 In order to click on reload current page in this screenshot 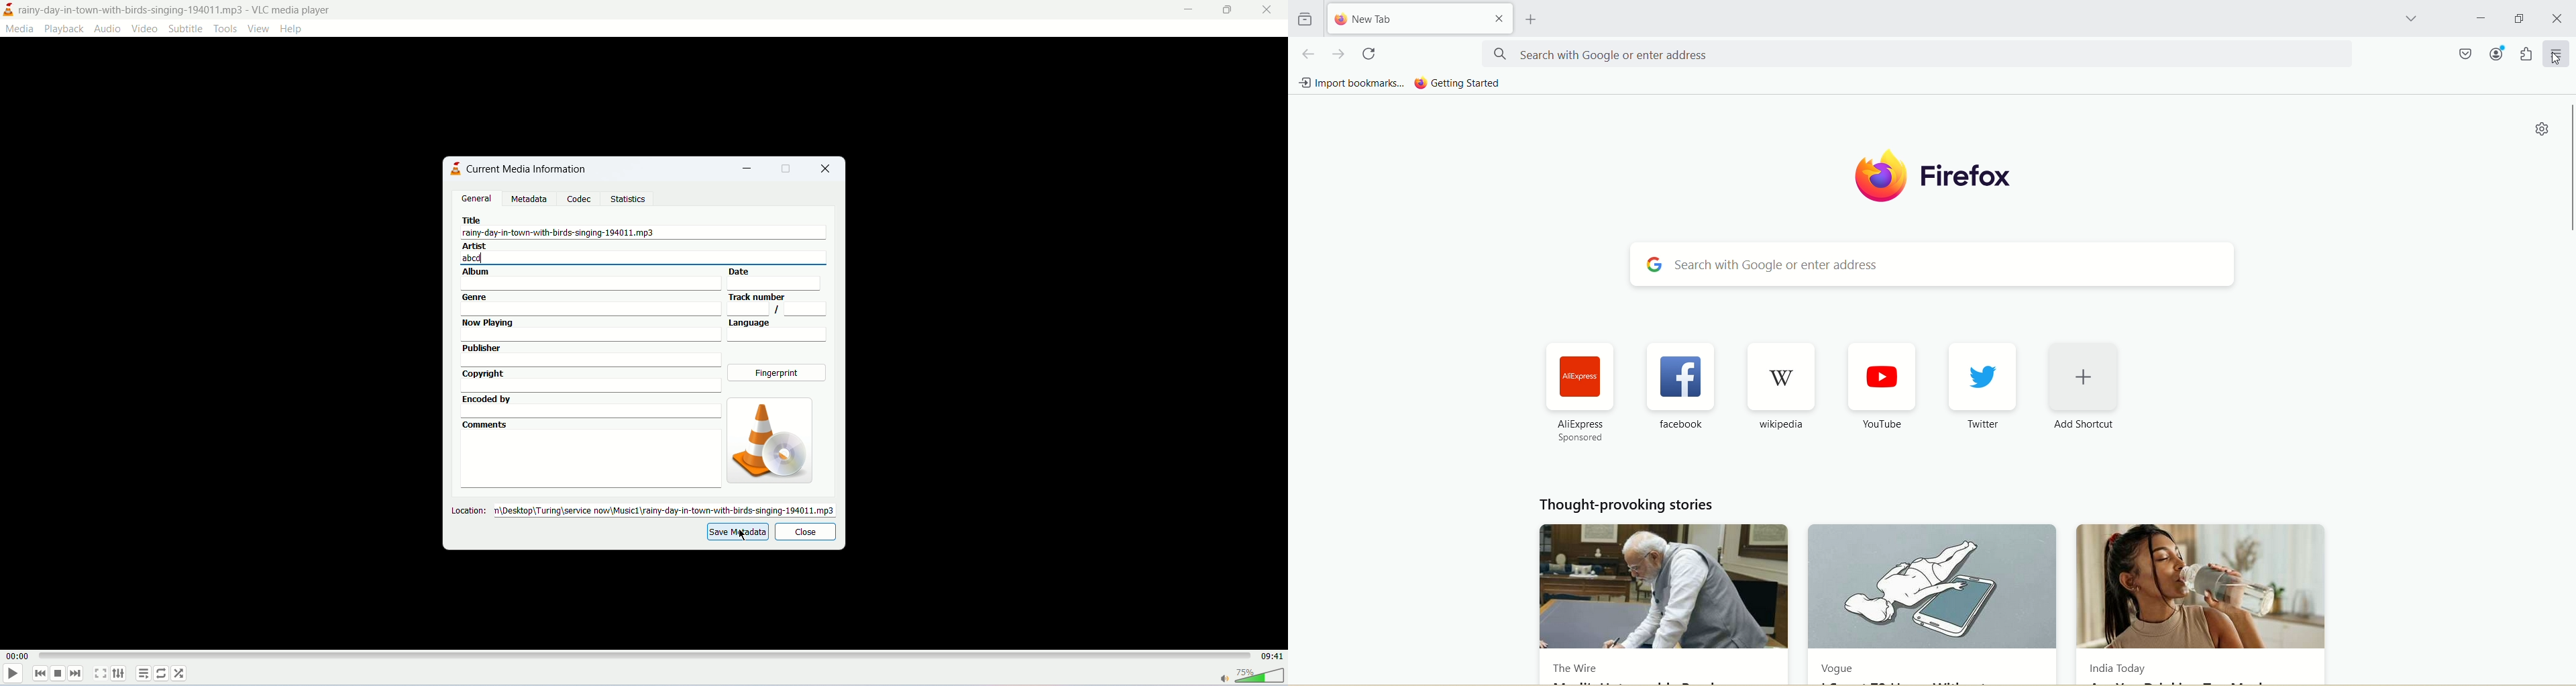, I will do `click(1371, 54)`.